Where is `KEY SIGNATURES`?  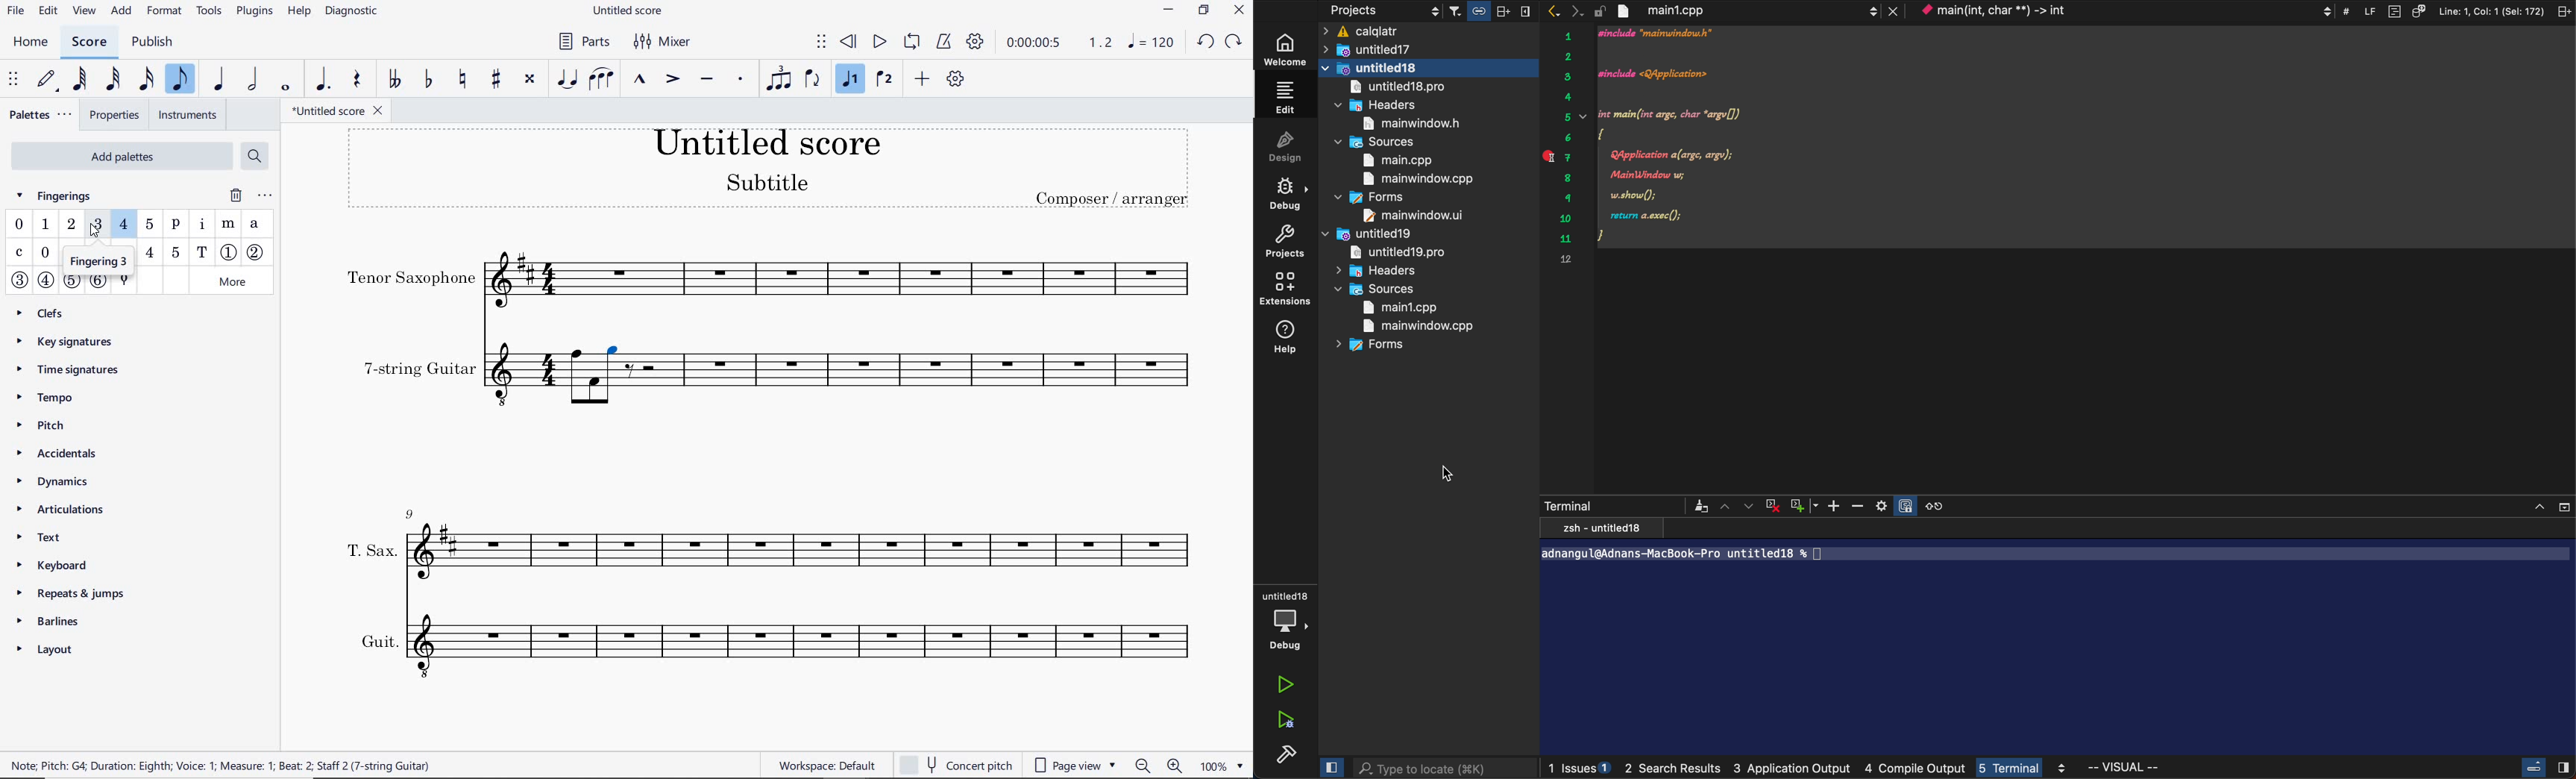 KEY SIGNATURES is located at coordinates (73, 340).